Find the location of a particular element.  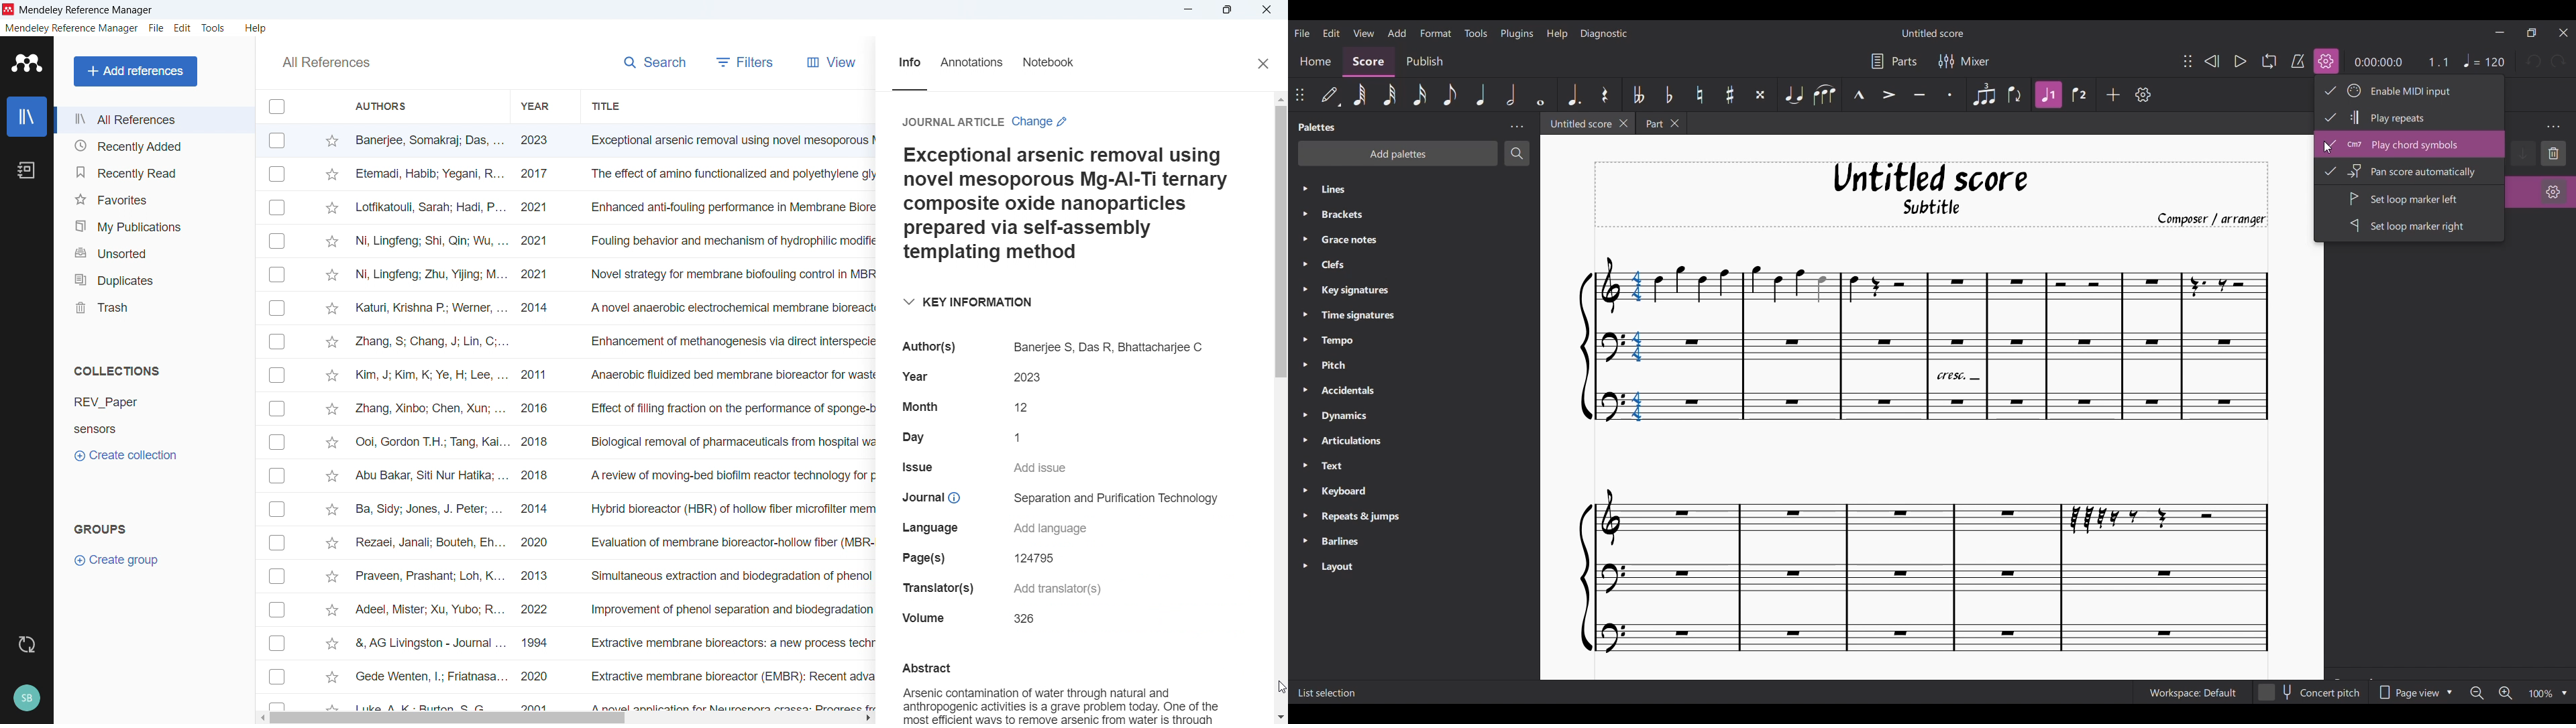

extractive membrane bioreactors a new process technology for detoxifying is located at coordinates (730, 644).